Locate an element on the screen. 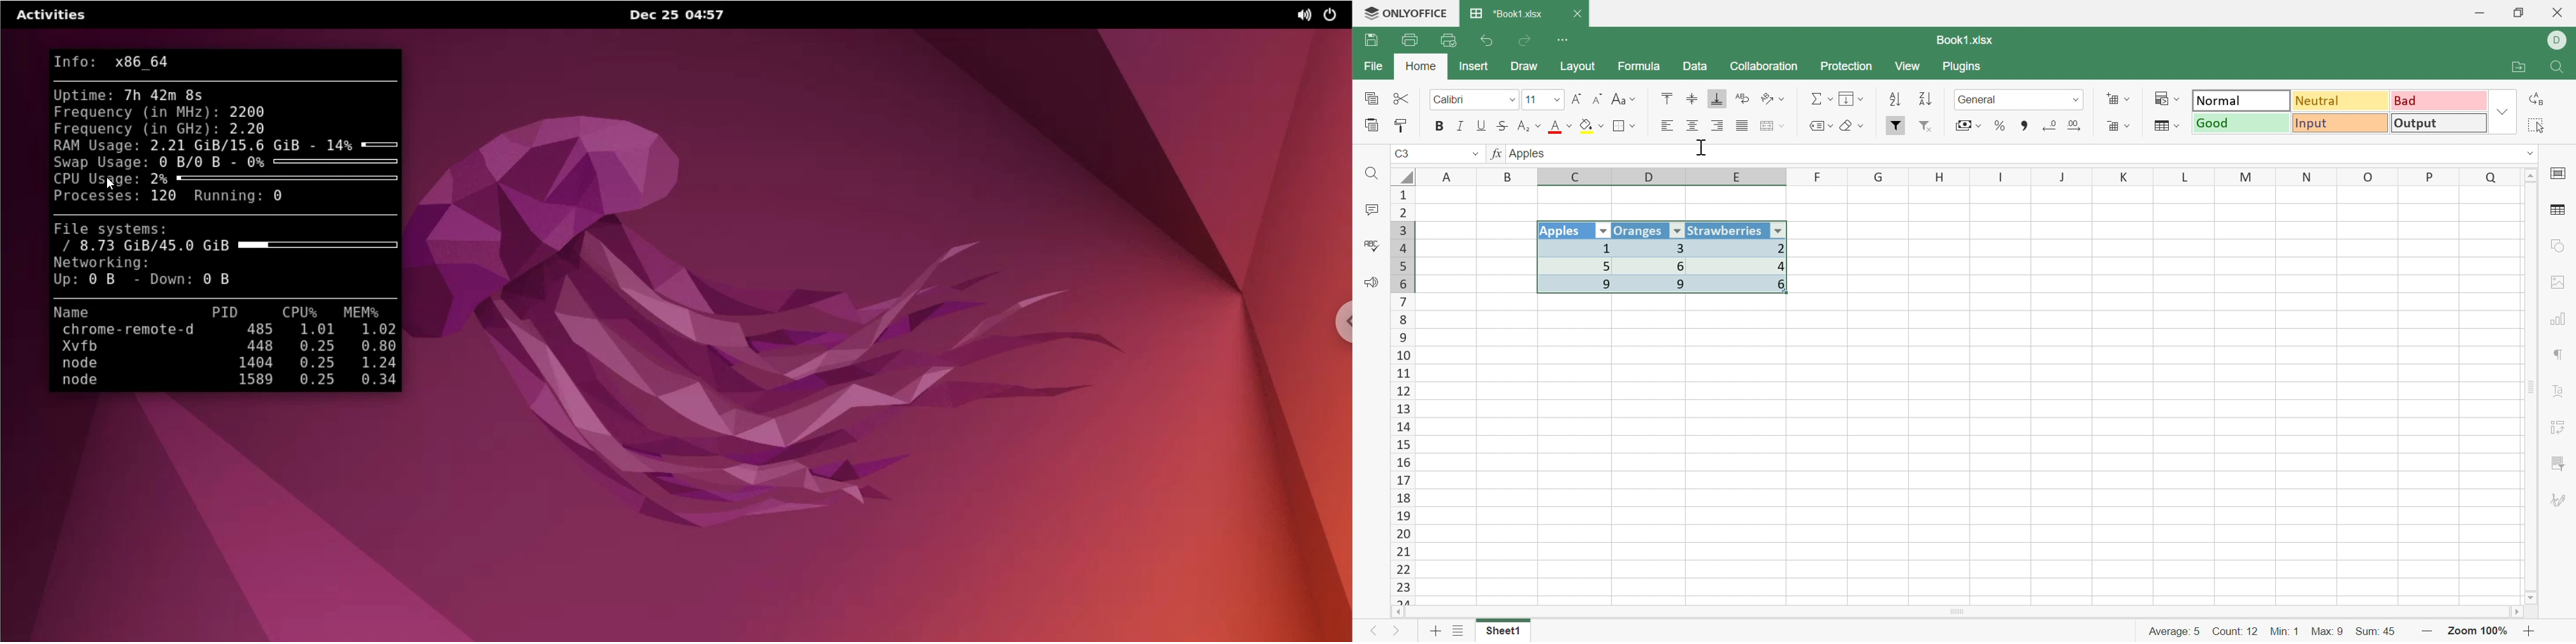 The image size is (2576, 644). Percentage style is located at coordinates (1999, 125).